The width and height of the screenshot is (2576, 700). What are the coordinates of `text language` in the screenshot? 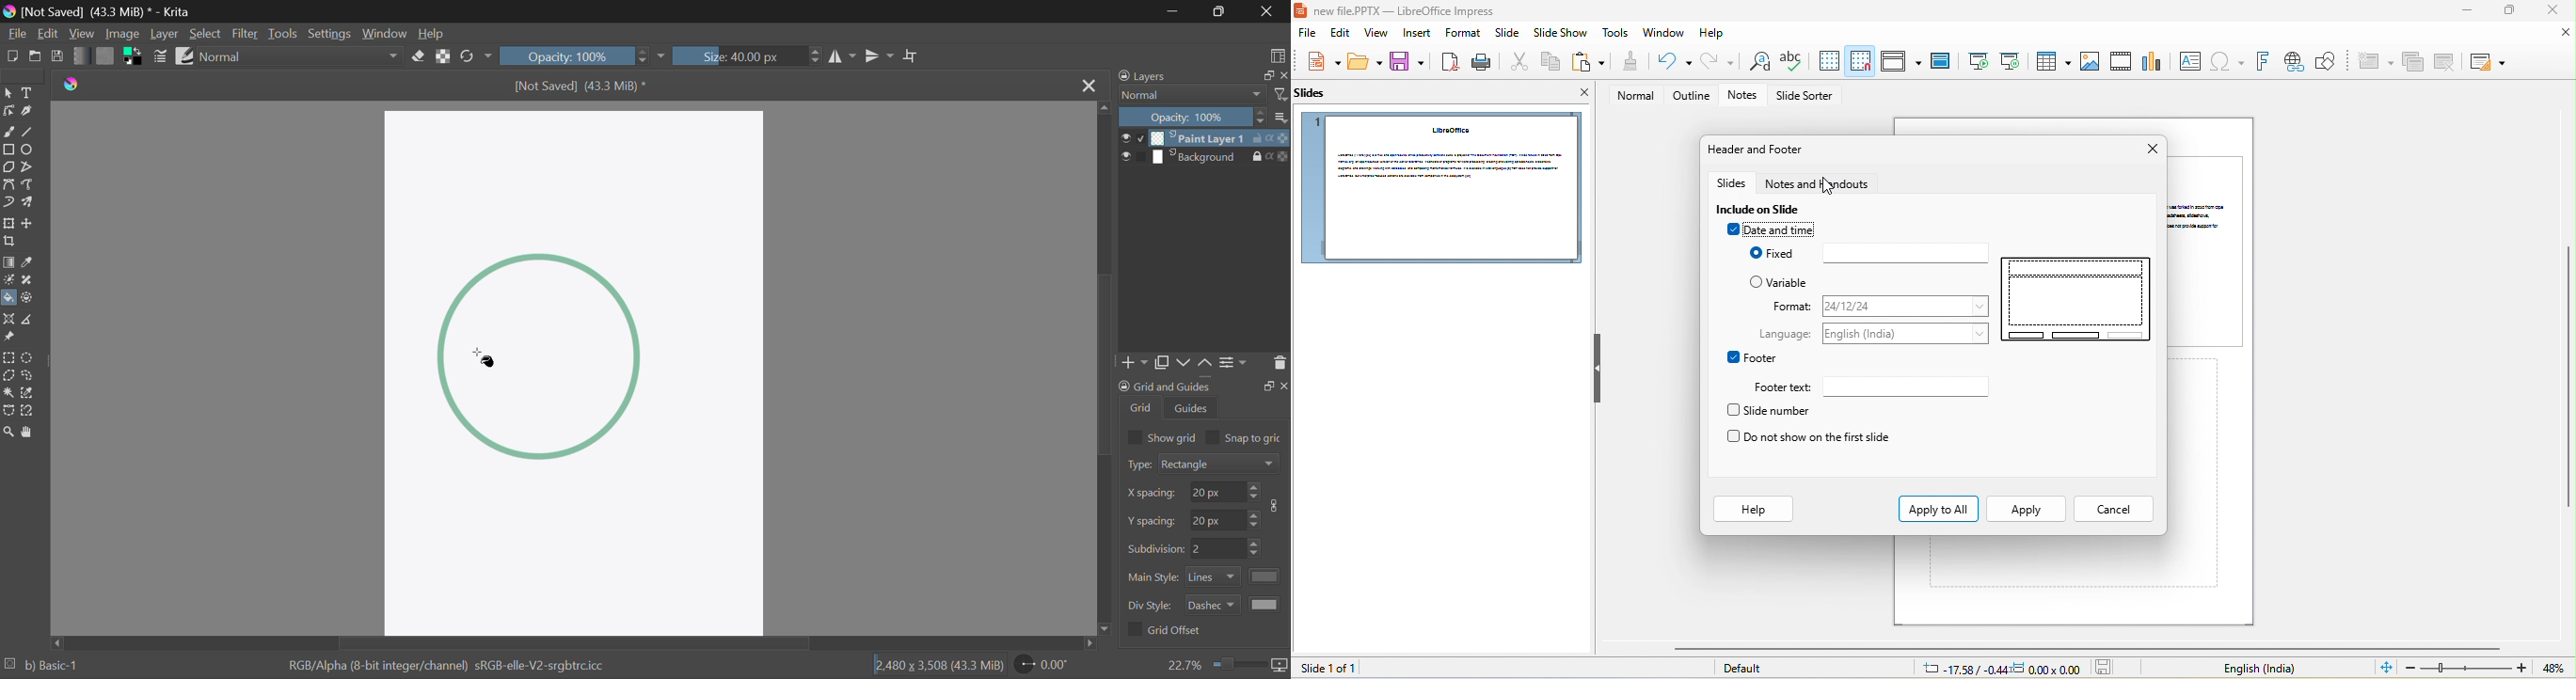 It's located at (2259, 669).